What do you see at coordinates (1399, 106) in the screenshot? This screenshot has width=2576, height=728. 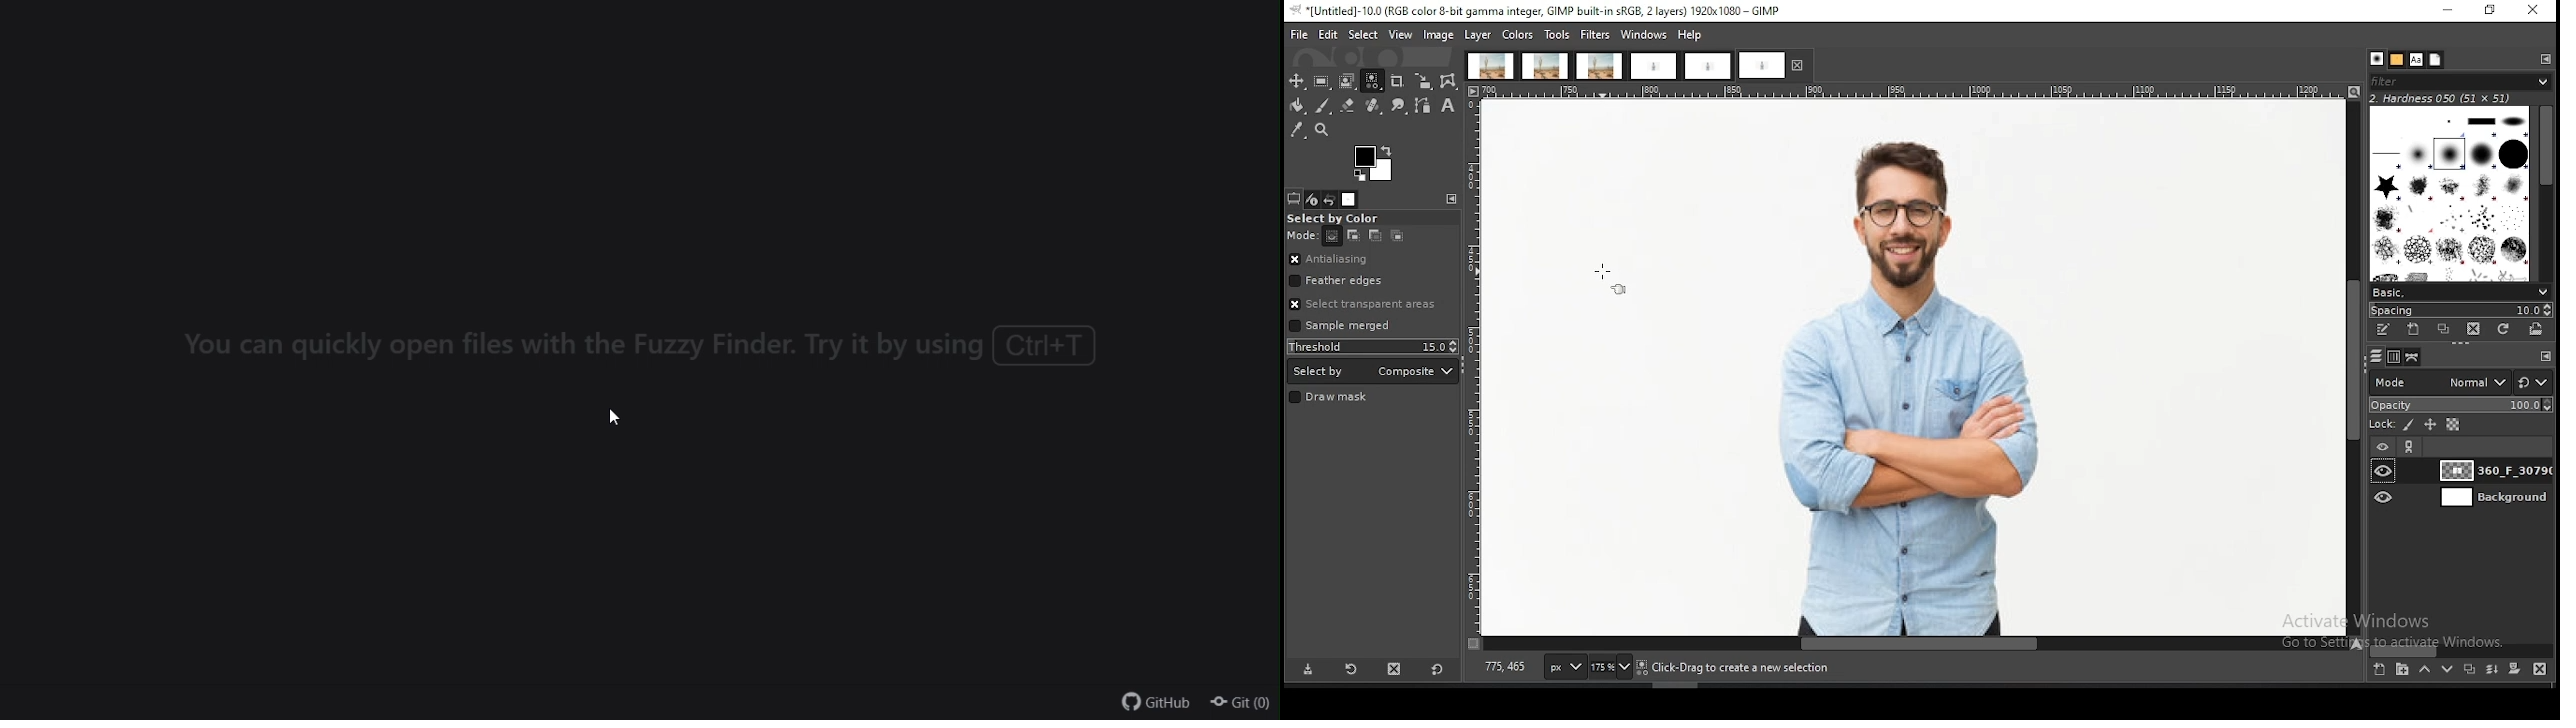 I see `smudge tool` at bounding box center [1399, 106].